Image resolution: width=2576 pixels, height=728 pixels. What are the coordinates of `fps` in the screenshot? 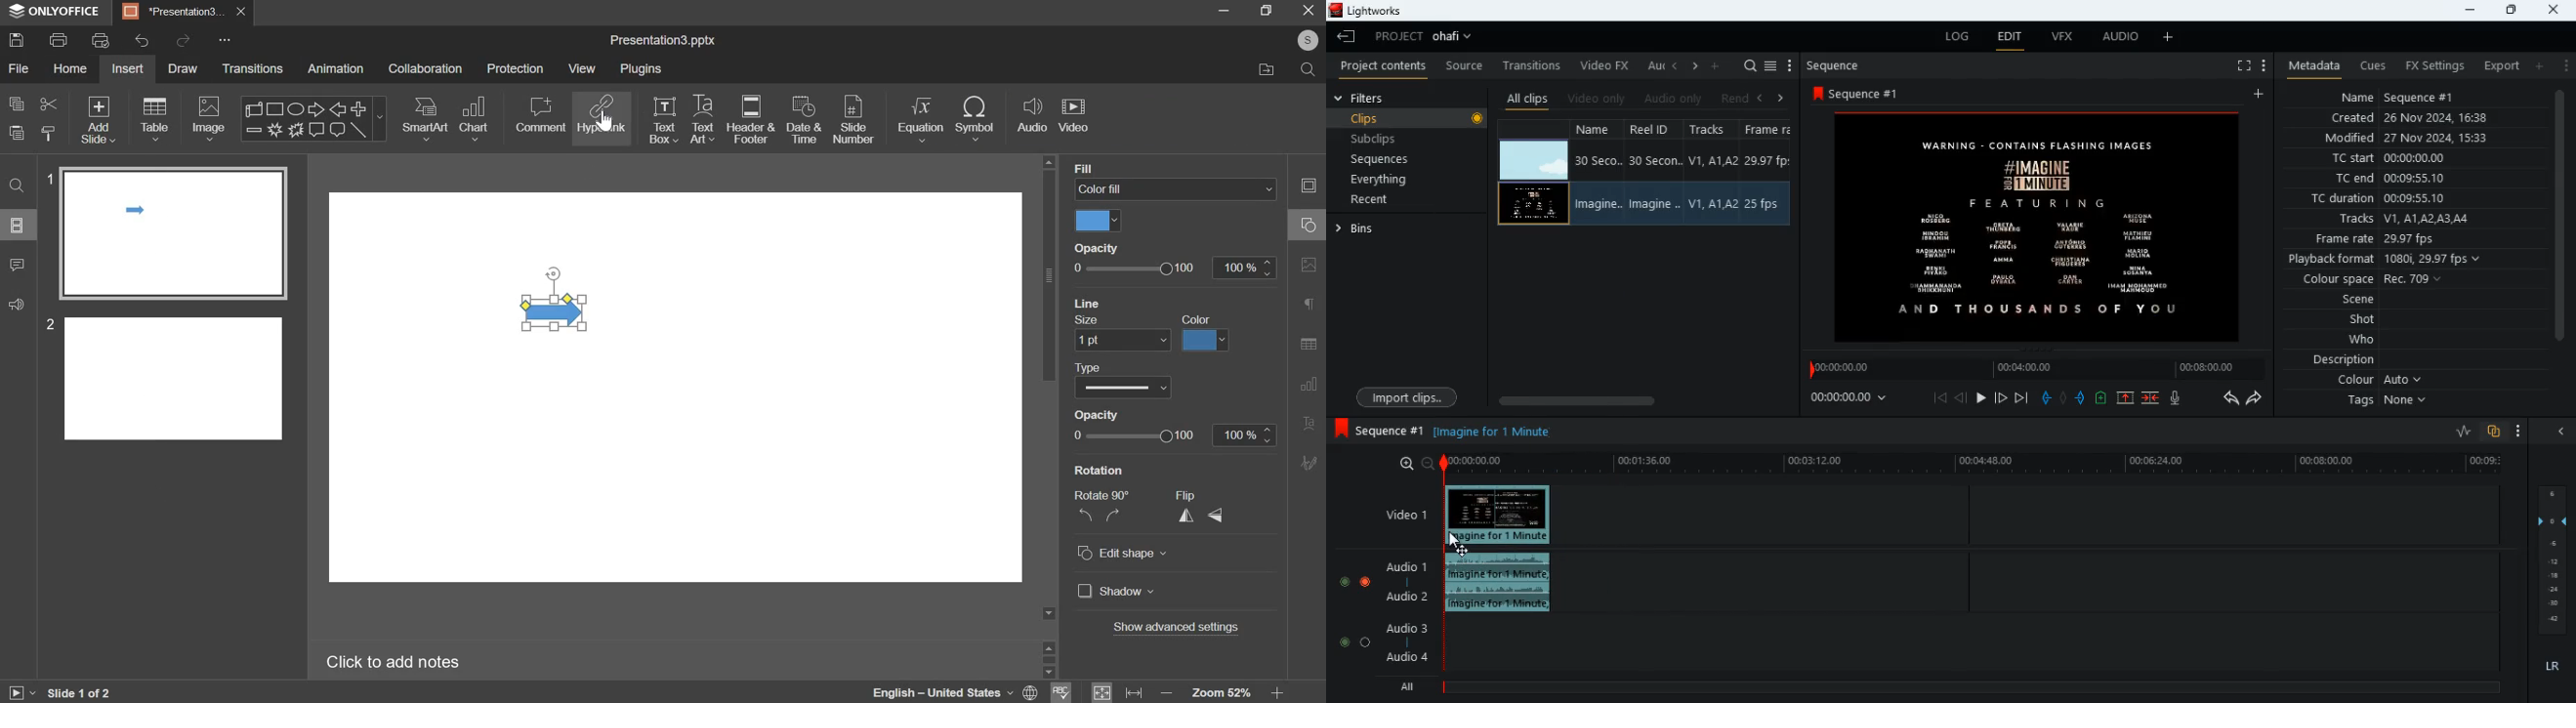 It's located at (1769, 131).